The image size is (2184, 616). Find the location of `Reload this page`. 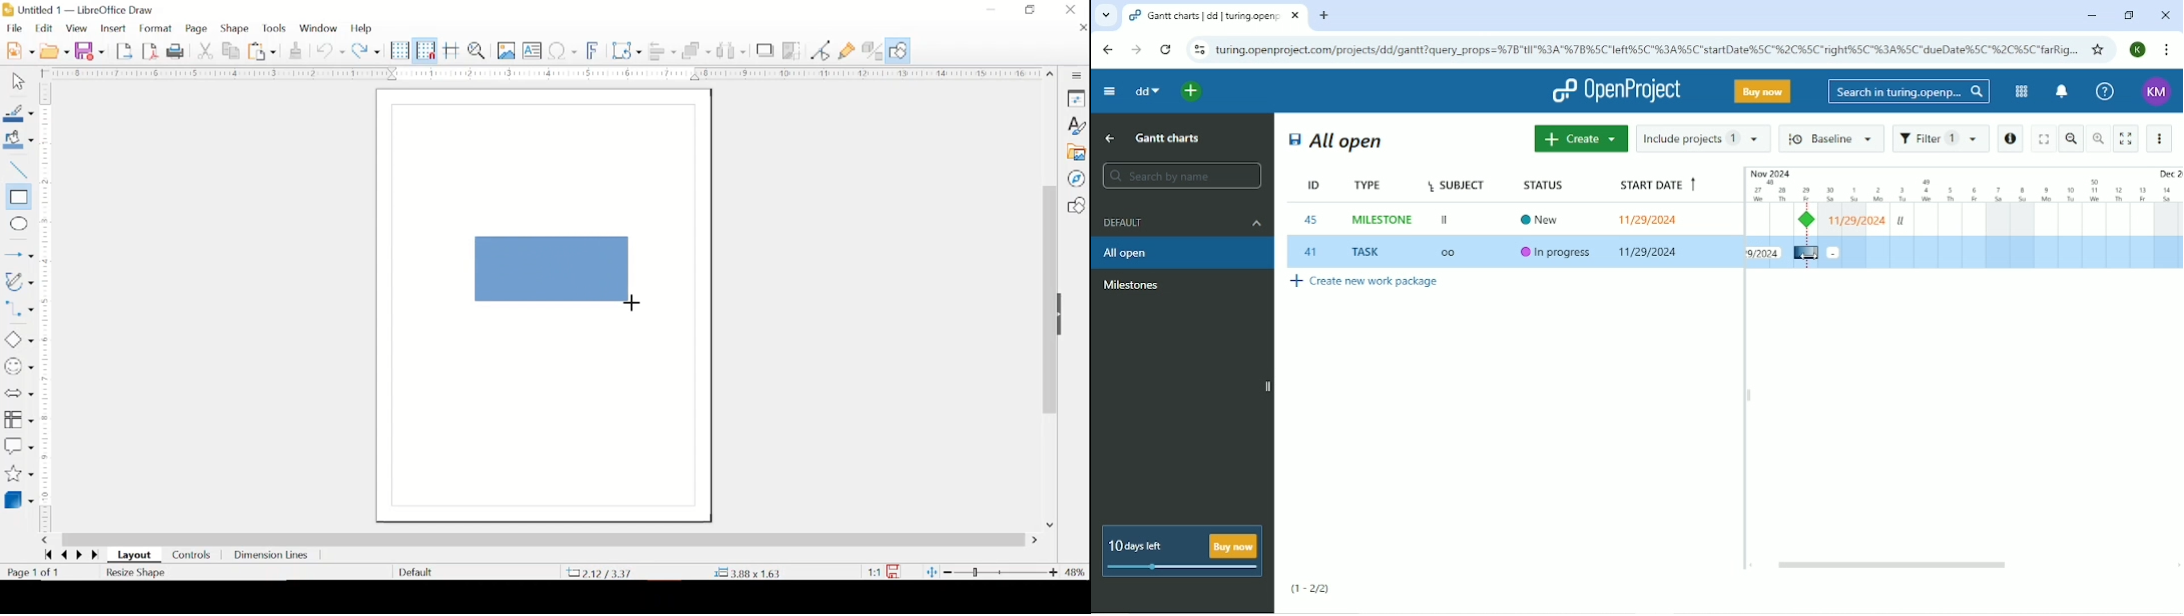

Reload this page is located at coordinates (1166, 49).